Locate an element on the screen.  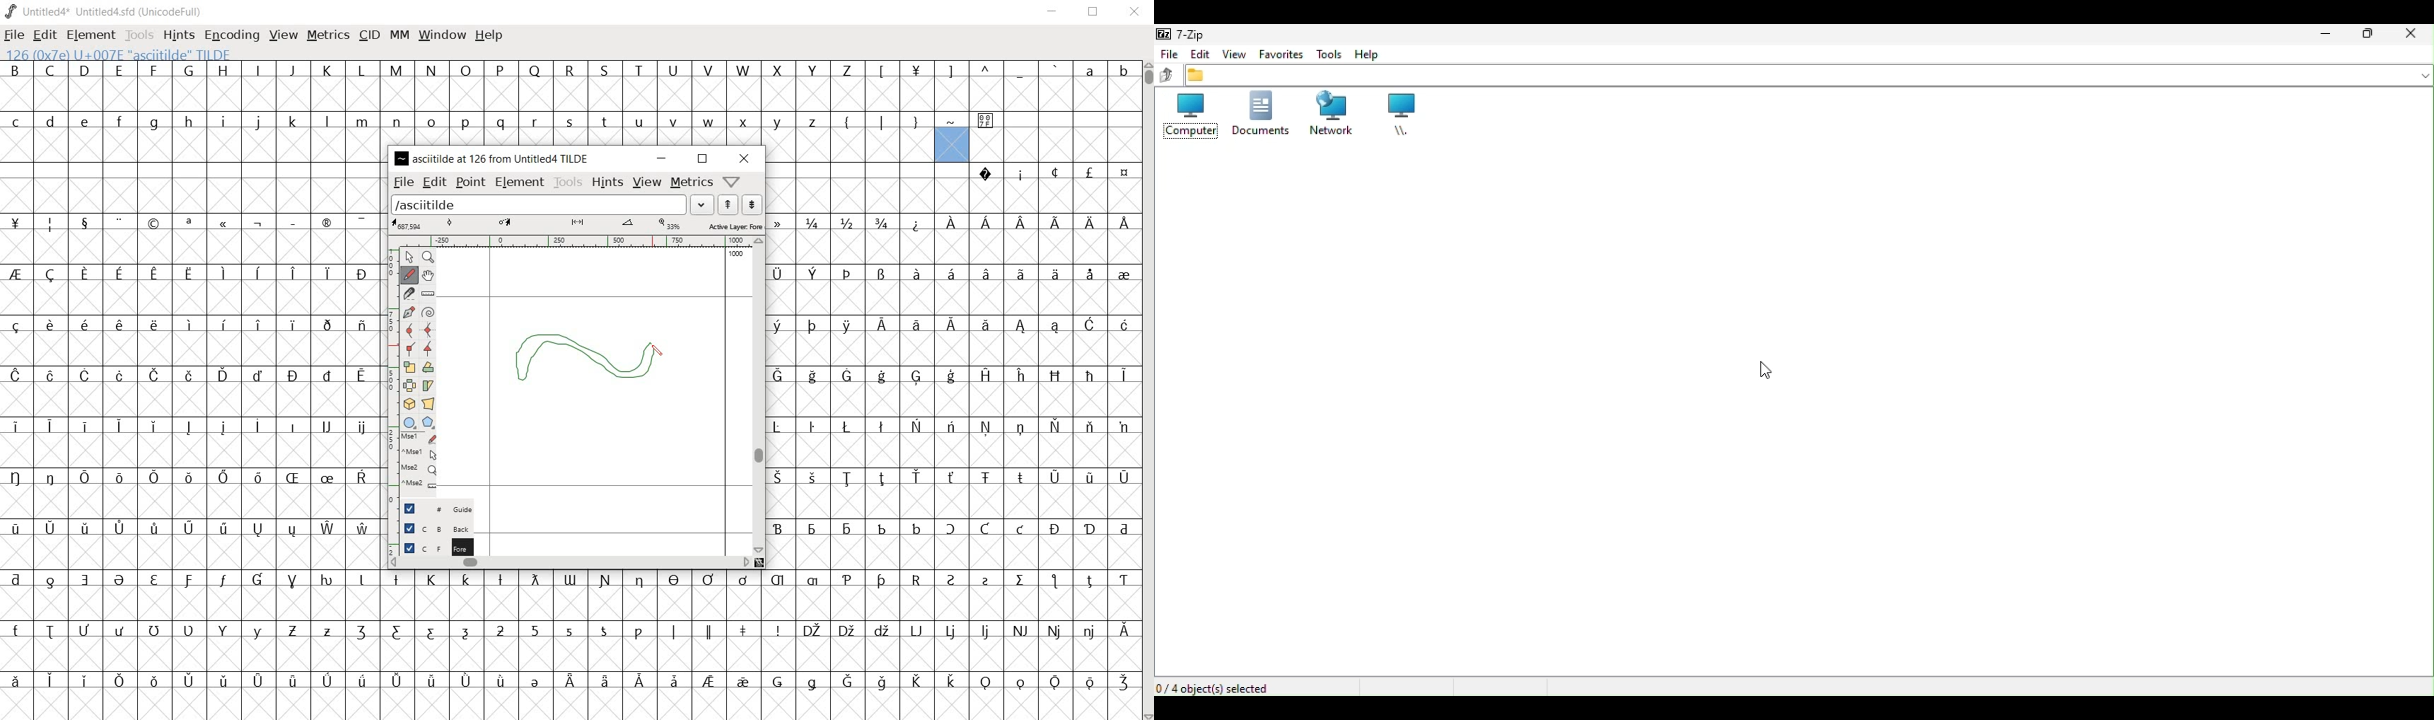
show the next word on the list is located at coordinates (728, 204).